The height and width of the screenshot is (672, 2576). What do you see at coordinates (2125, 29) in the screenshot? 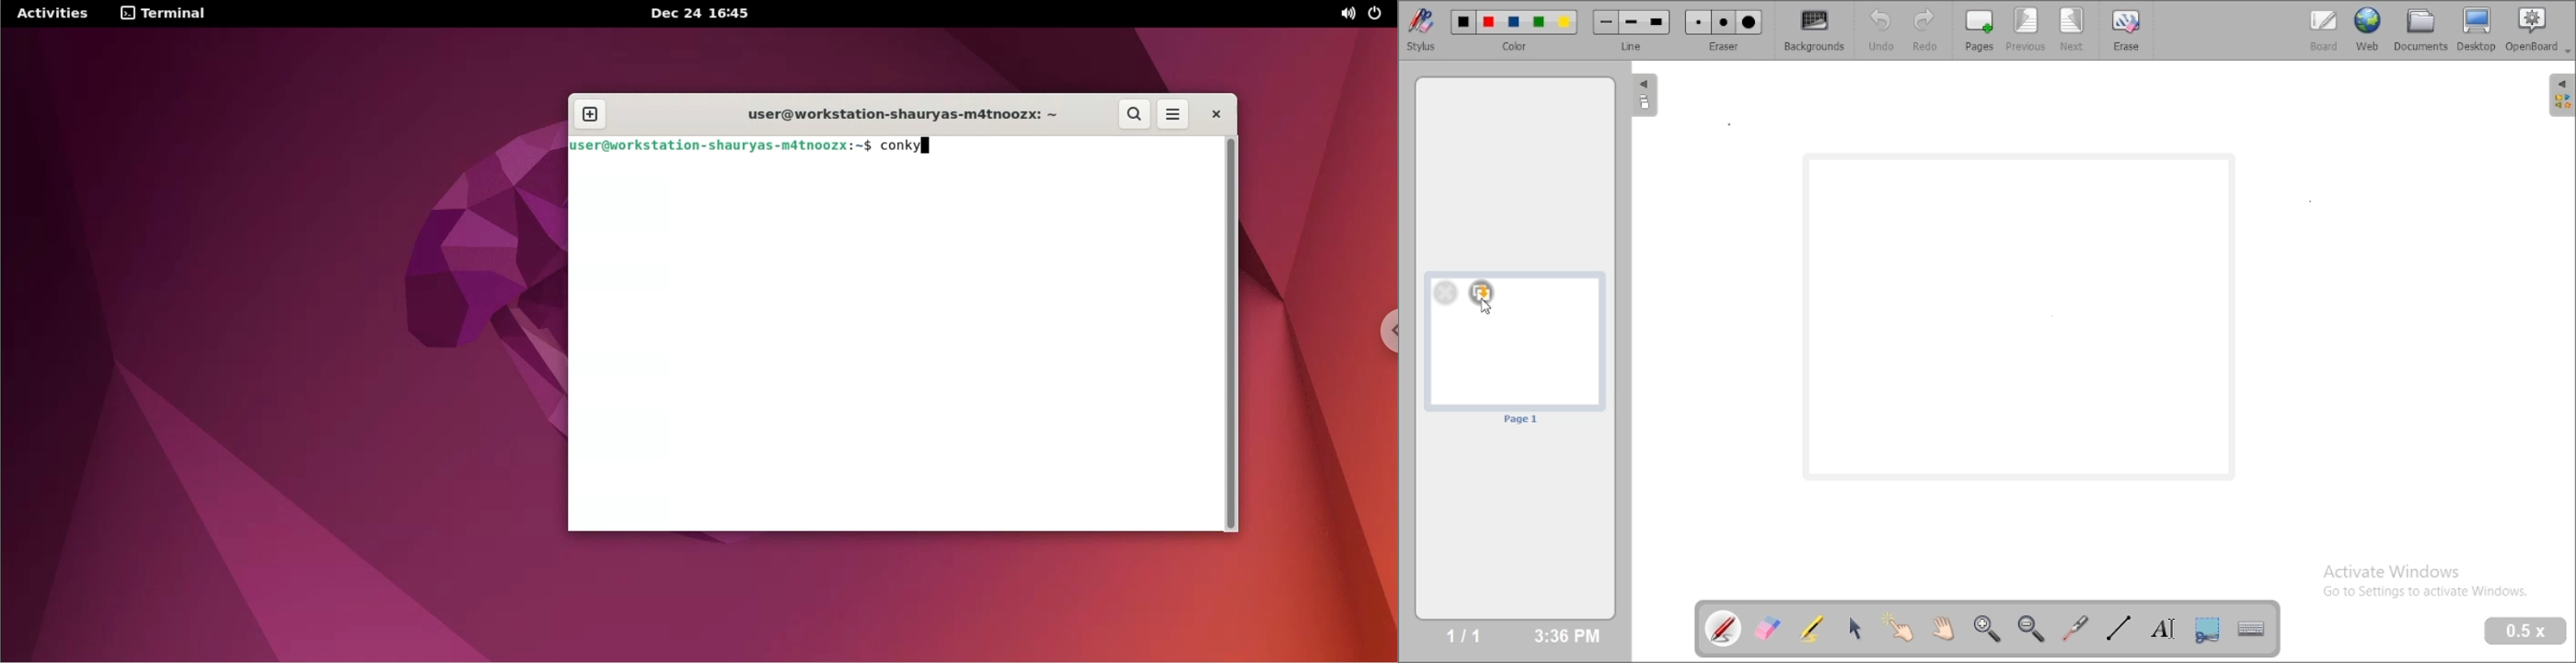
I see `erase` at bounding box center [2125, 29].